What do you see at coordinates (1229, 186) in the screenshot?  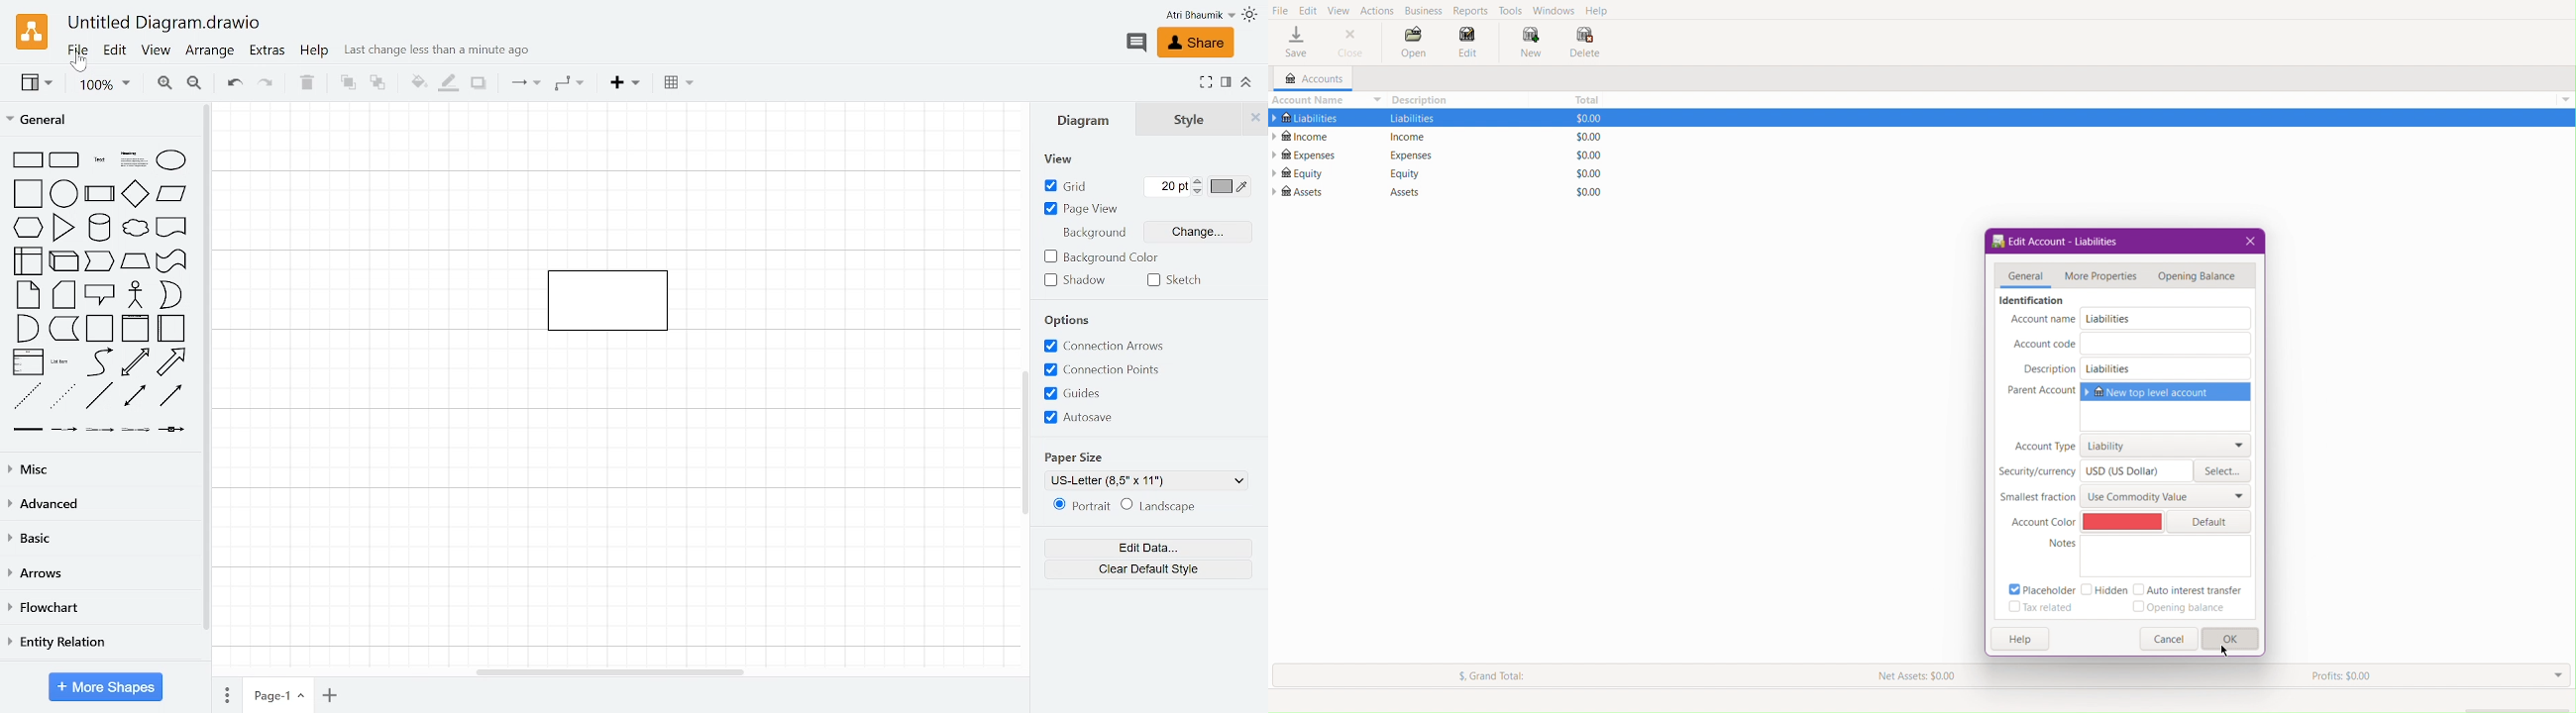 I see `Grid color` at bounding box center [1229, 186].